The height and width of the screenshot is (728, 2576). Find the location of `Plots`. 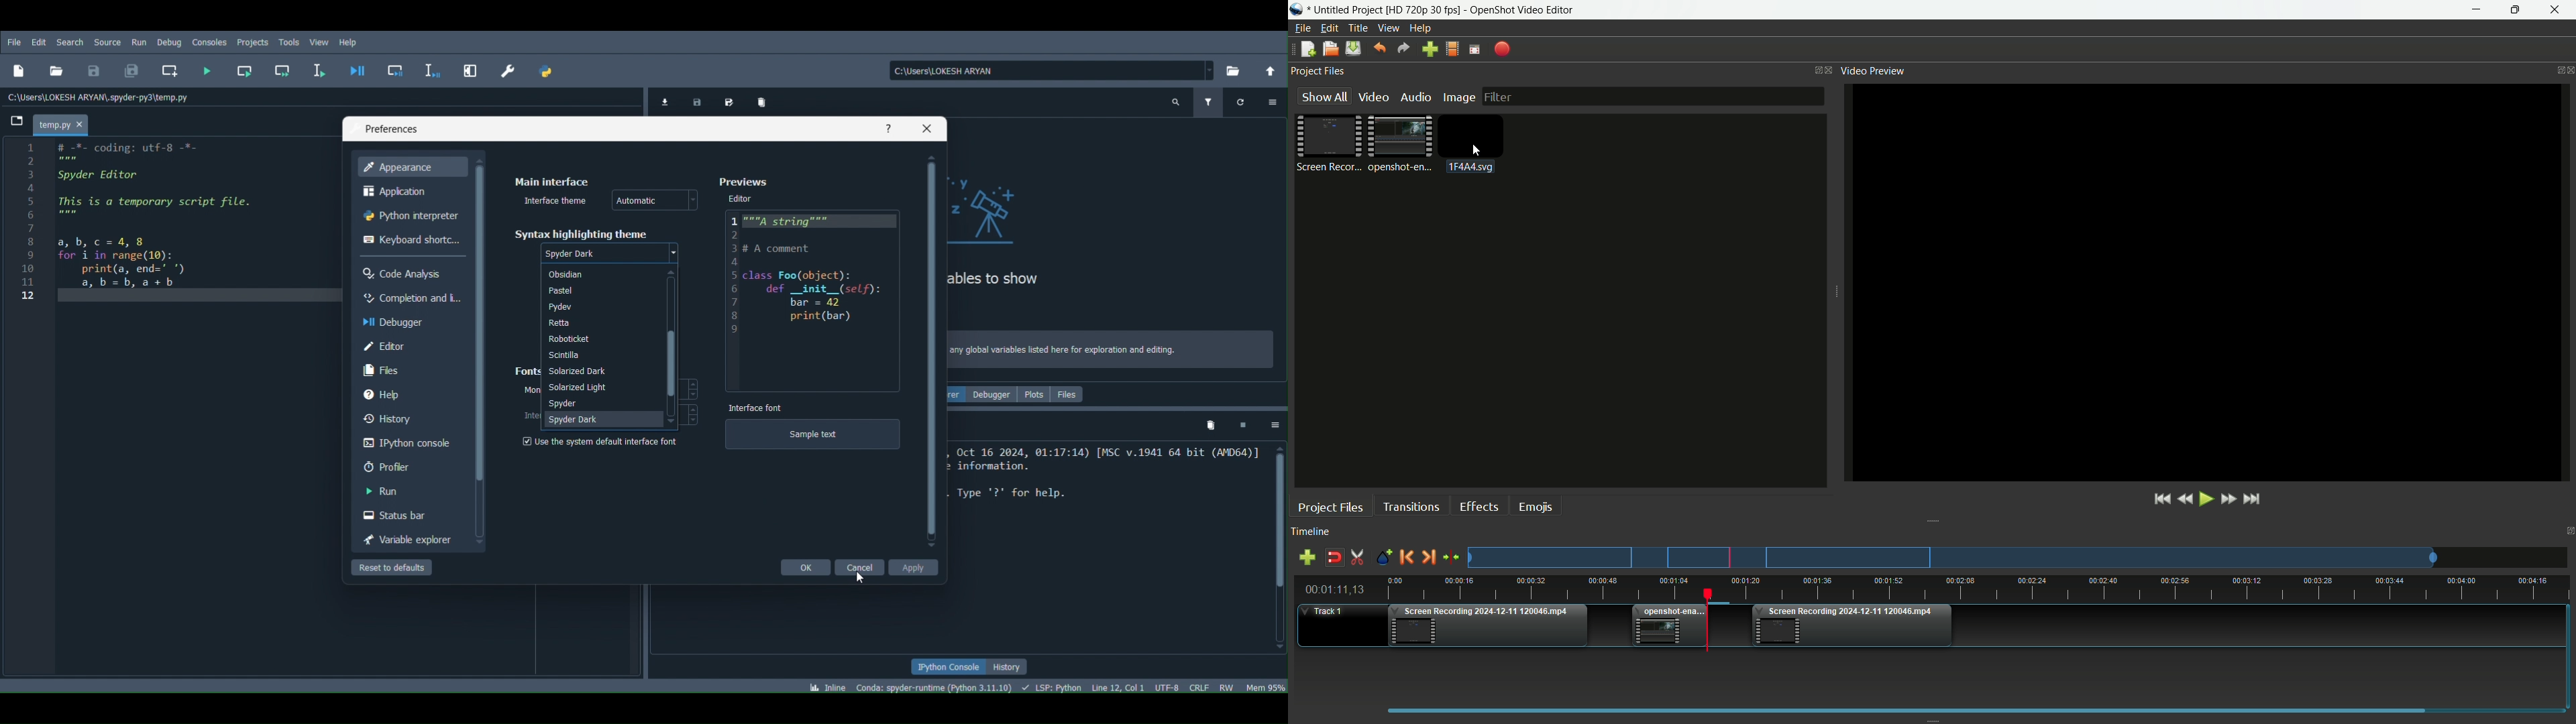

Plots is located at coordinates (1034, 395).